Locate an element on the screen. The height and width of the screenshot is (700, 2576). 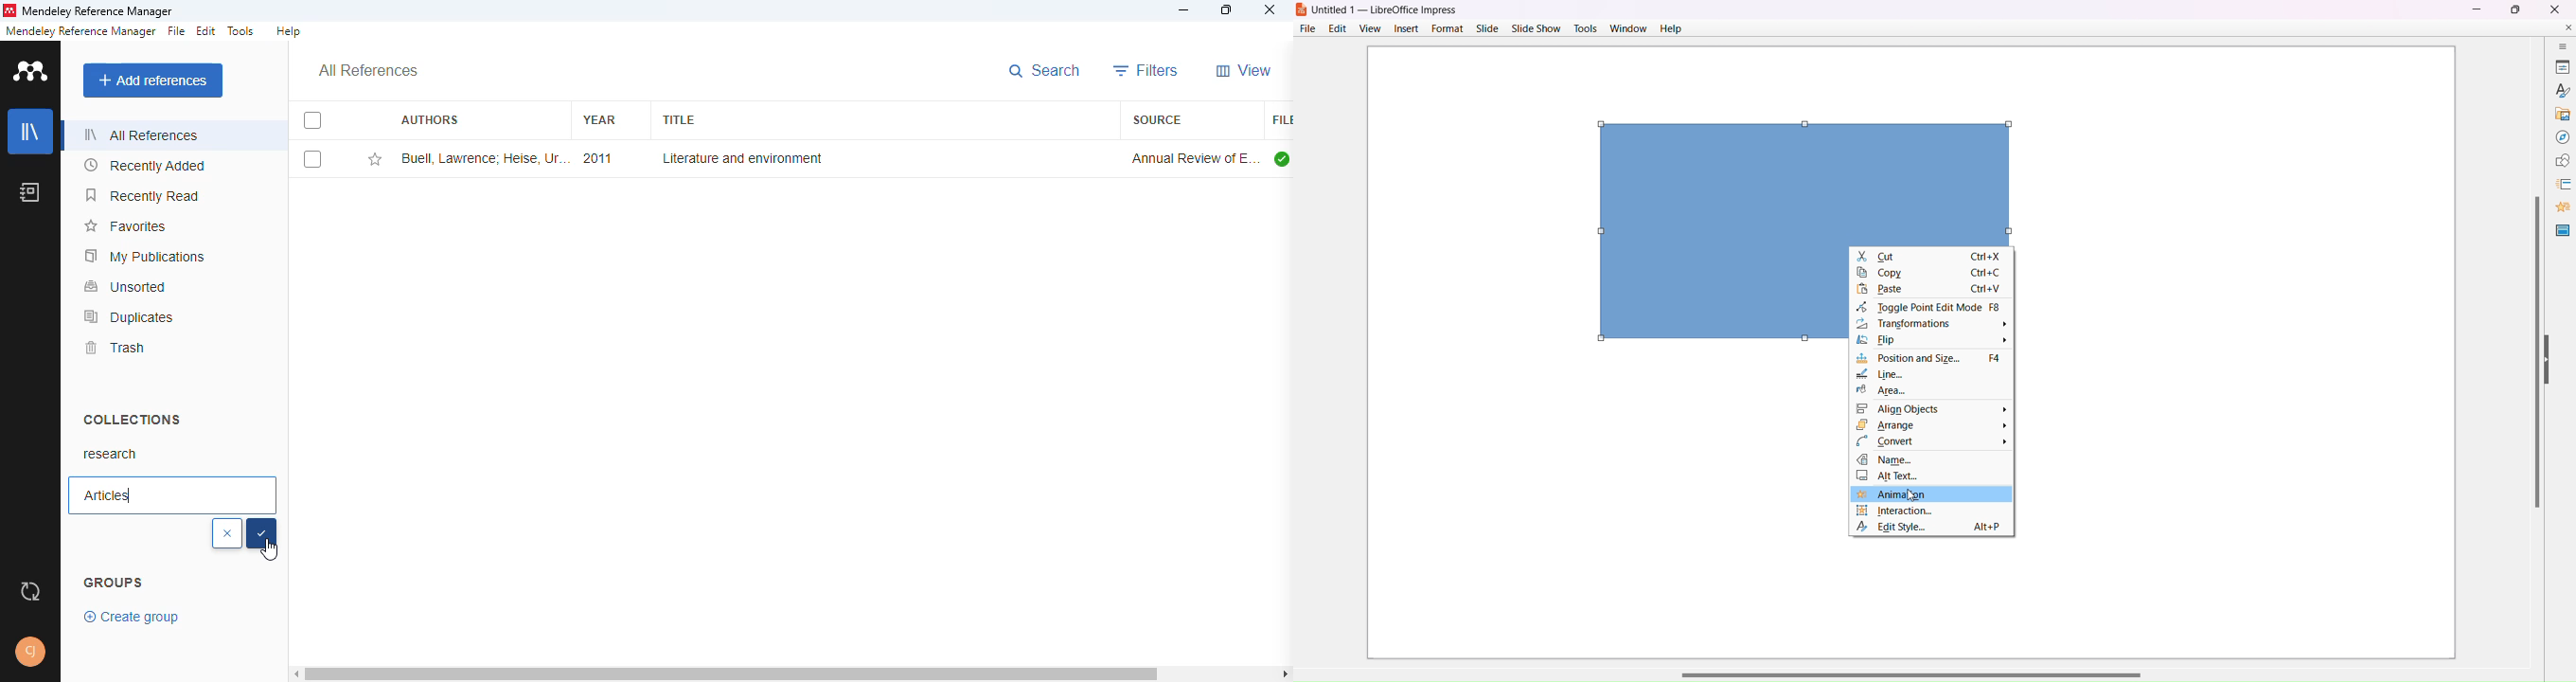
Edit style is located at coordinates (1933, 526).